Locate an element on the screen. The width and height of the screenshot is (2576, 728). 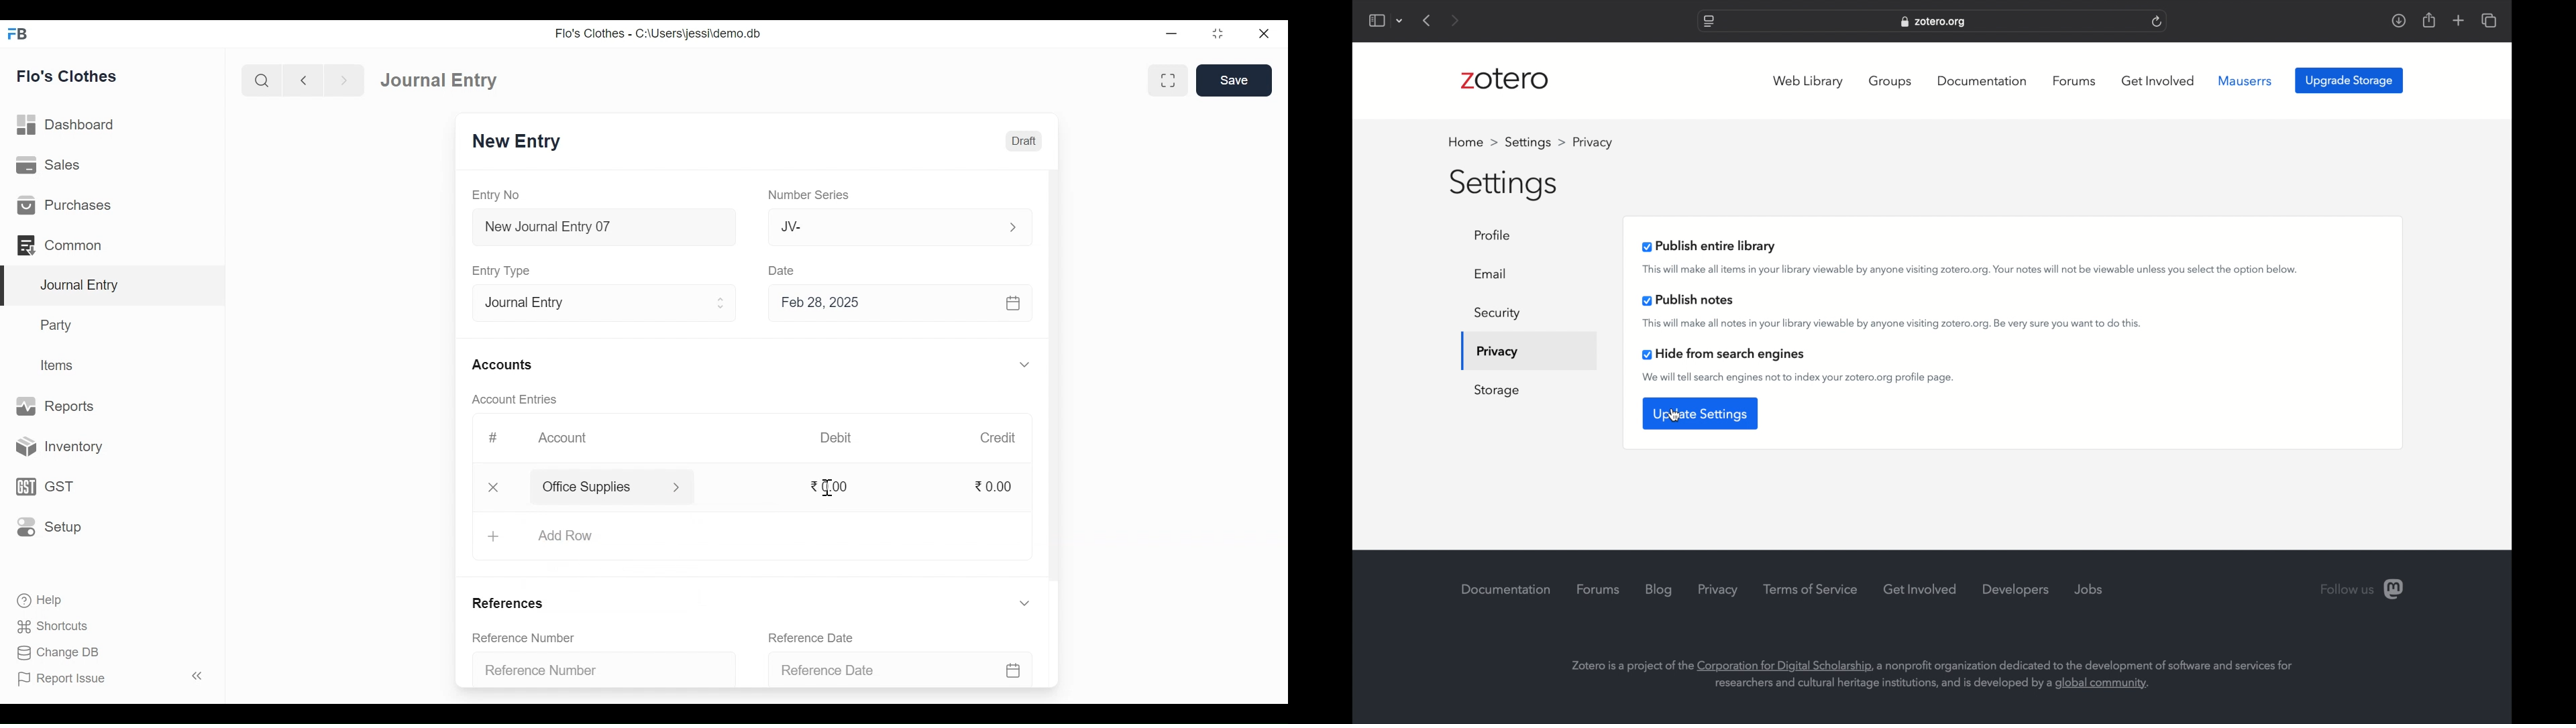
new tab is located at coordinates (2458, 20).